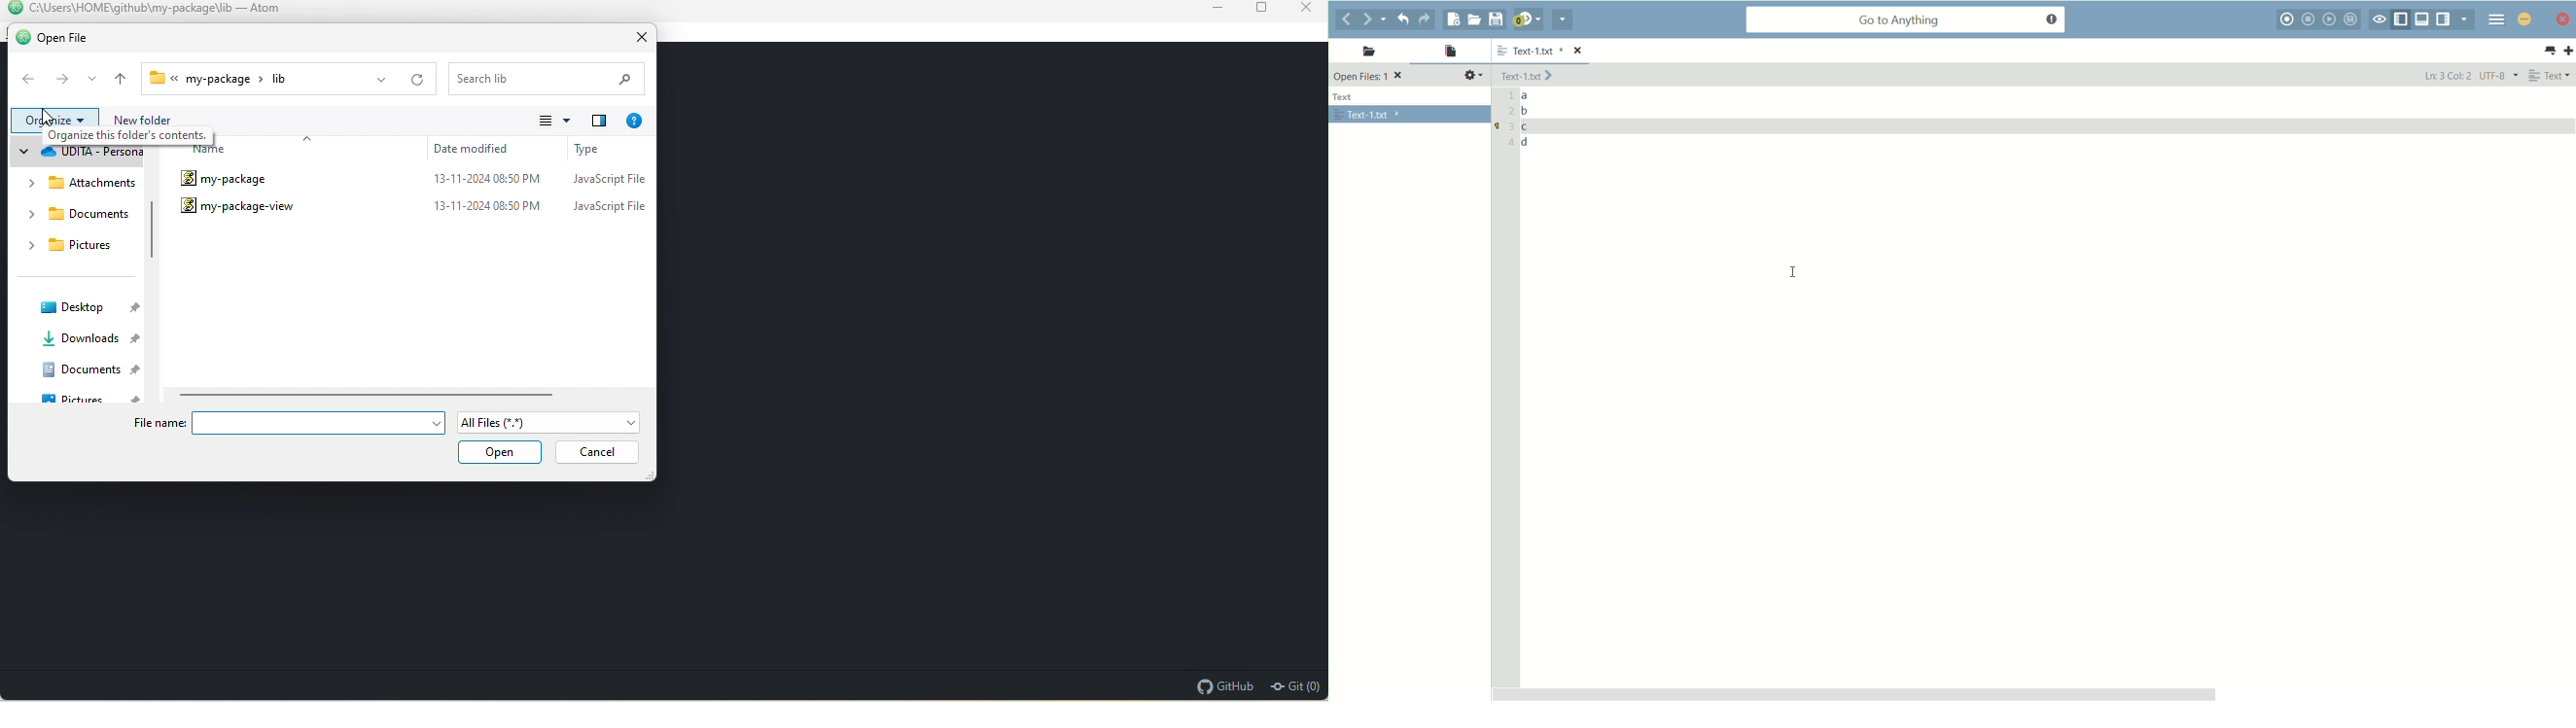 This screenshot has width=2576, height=728. I want to click on my package, so click(239, 179).